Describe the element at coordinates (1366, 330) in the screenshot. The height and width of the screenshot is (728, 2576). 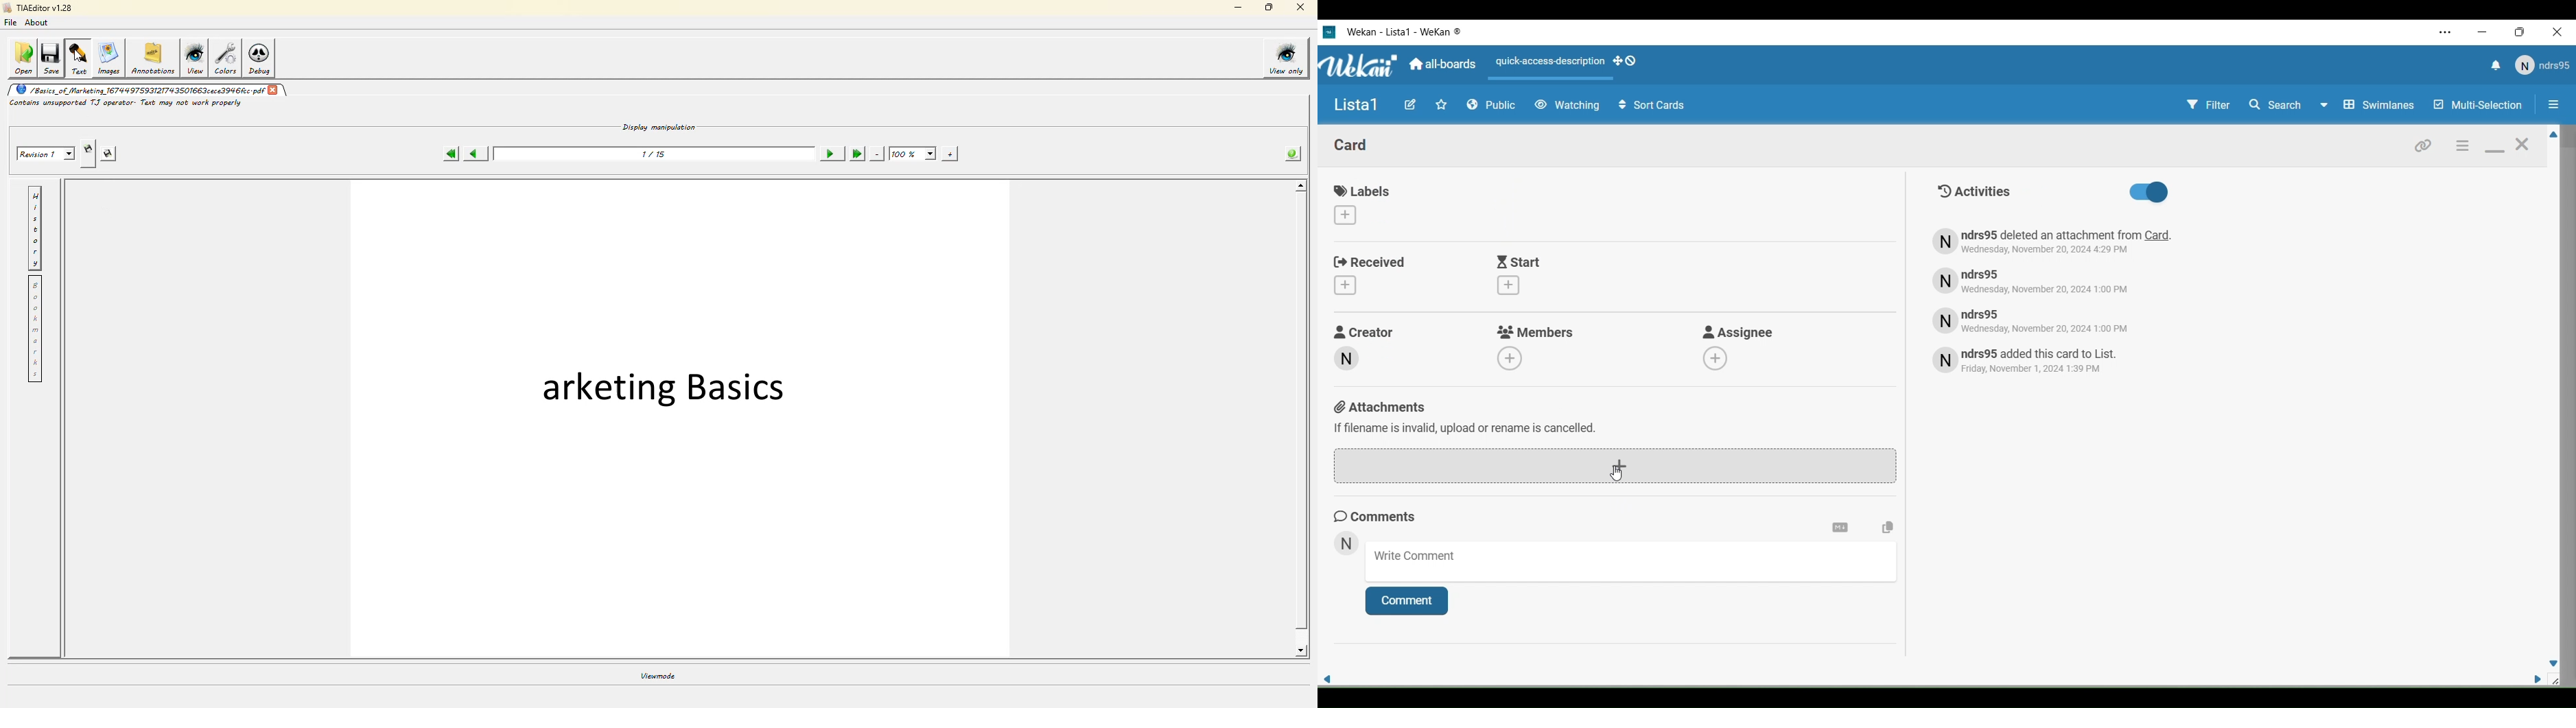
I see `Creator` at that location.